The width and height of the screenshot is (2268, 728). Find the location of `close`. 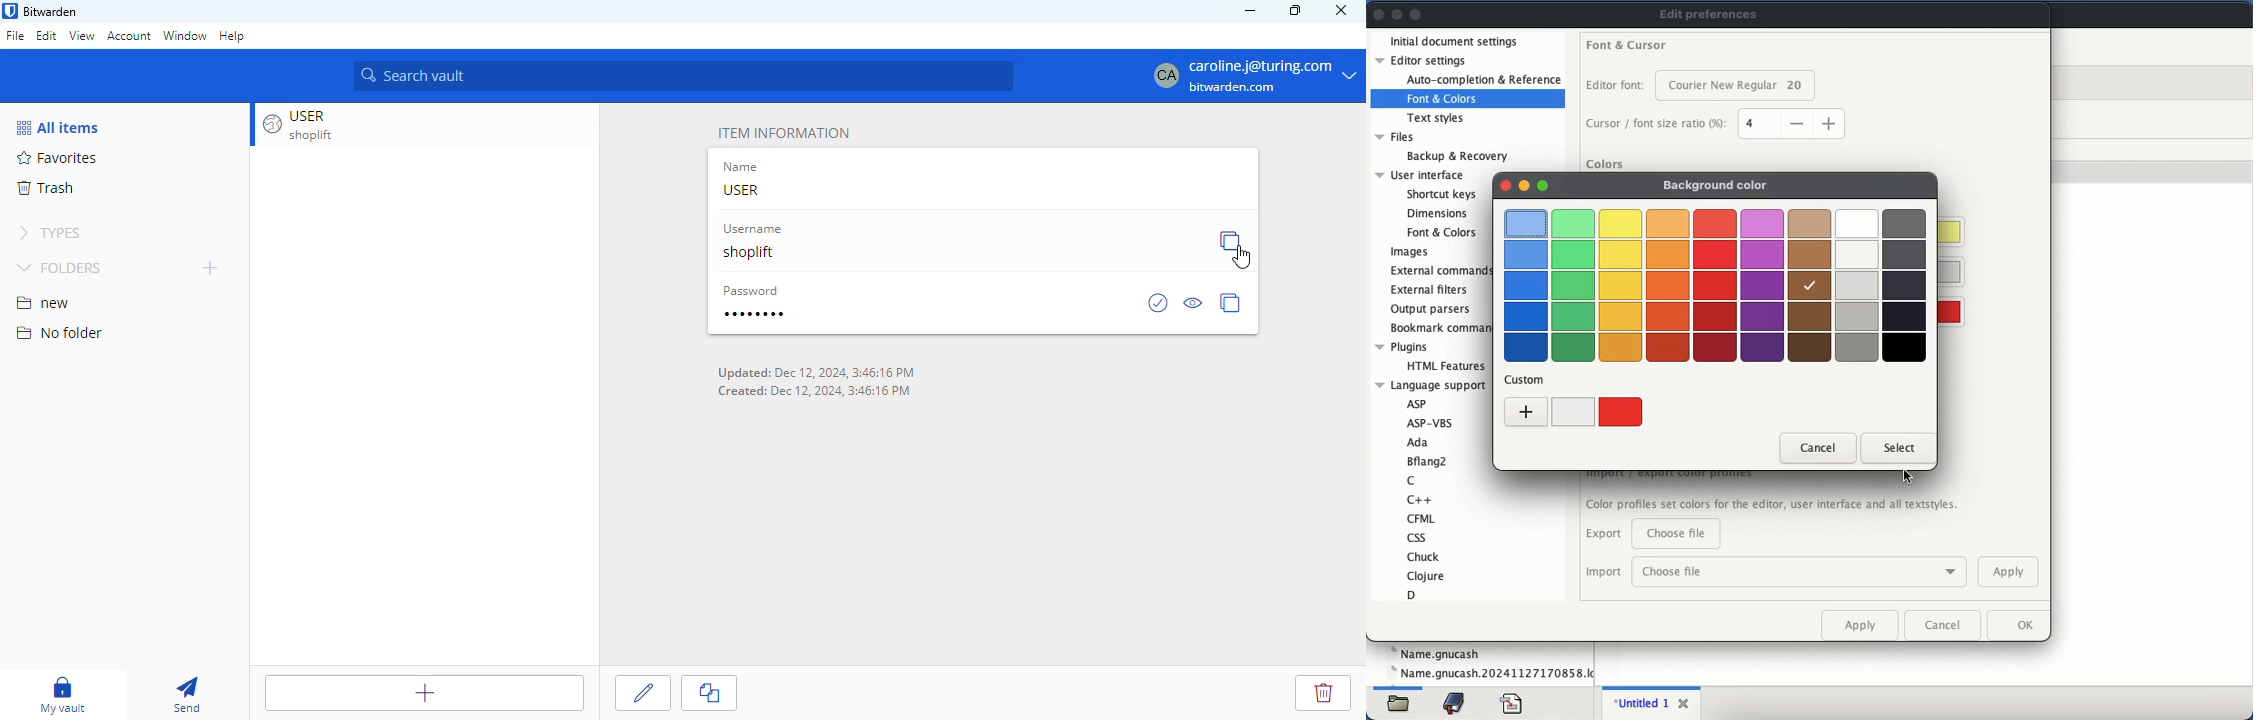

close is located at coordinates (1683, 704).